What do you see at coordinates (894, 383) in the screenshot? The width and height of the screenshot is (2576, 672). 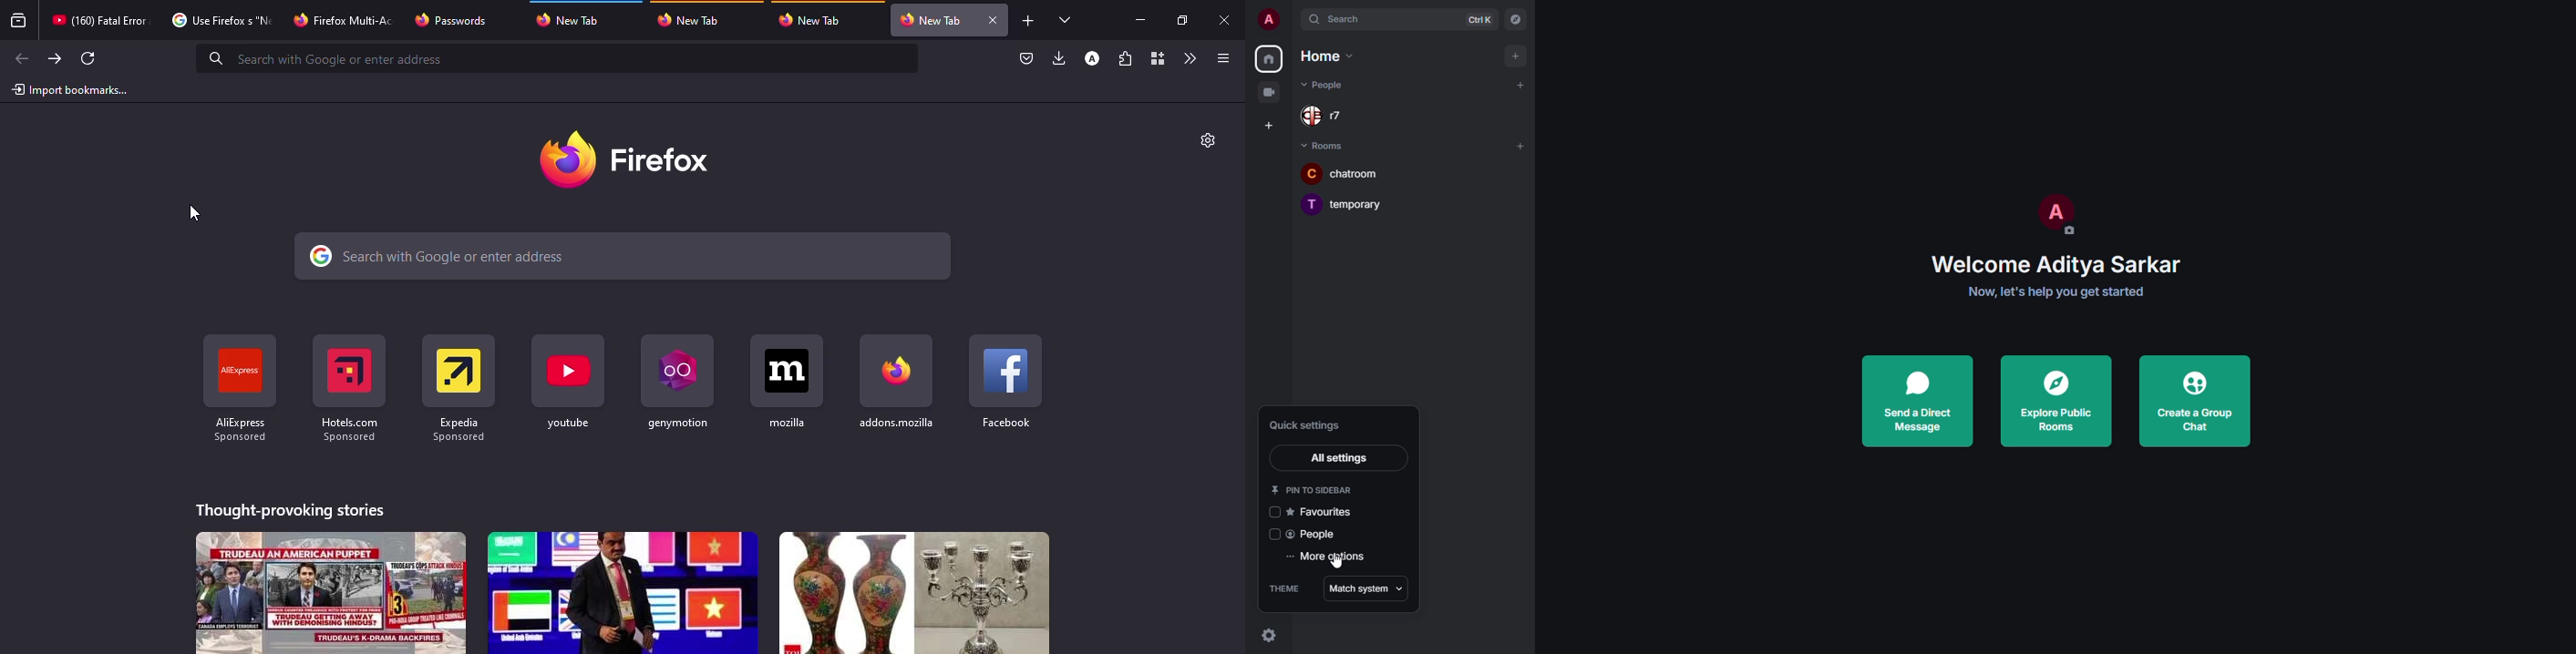 I see `shortcuts` at bounding box center [894, 383].